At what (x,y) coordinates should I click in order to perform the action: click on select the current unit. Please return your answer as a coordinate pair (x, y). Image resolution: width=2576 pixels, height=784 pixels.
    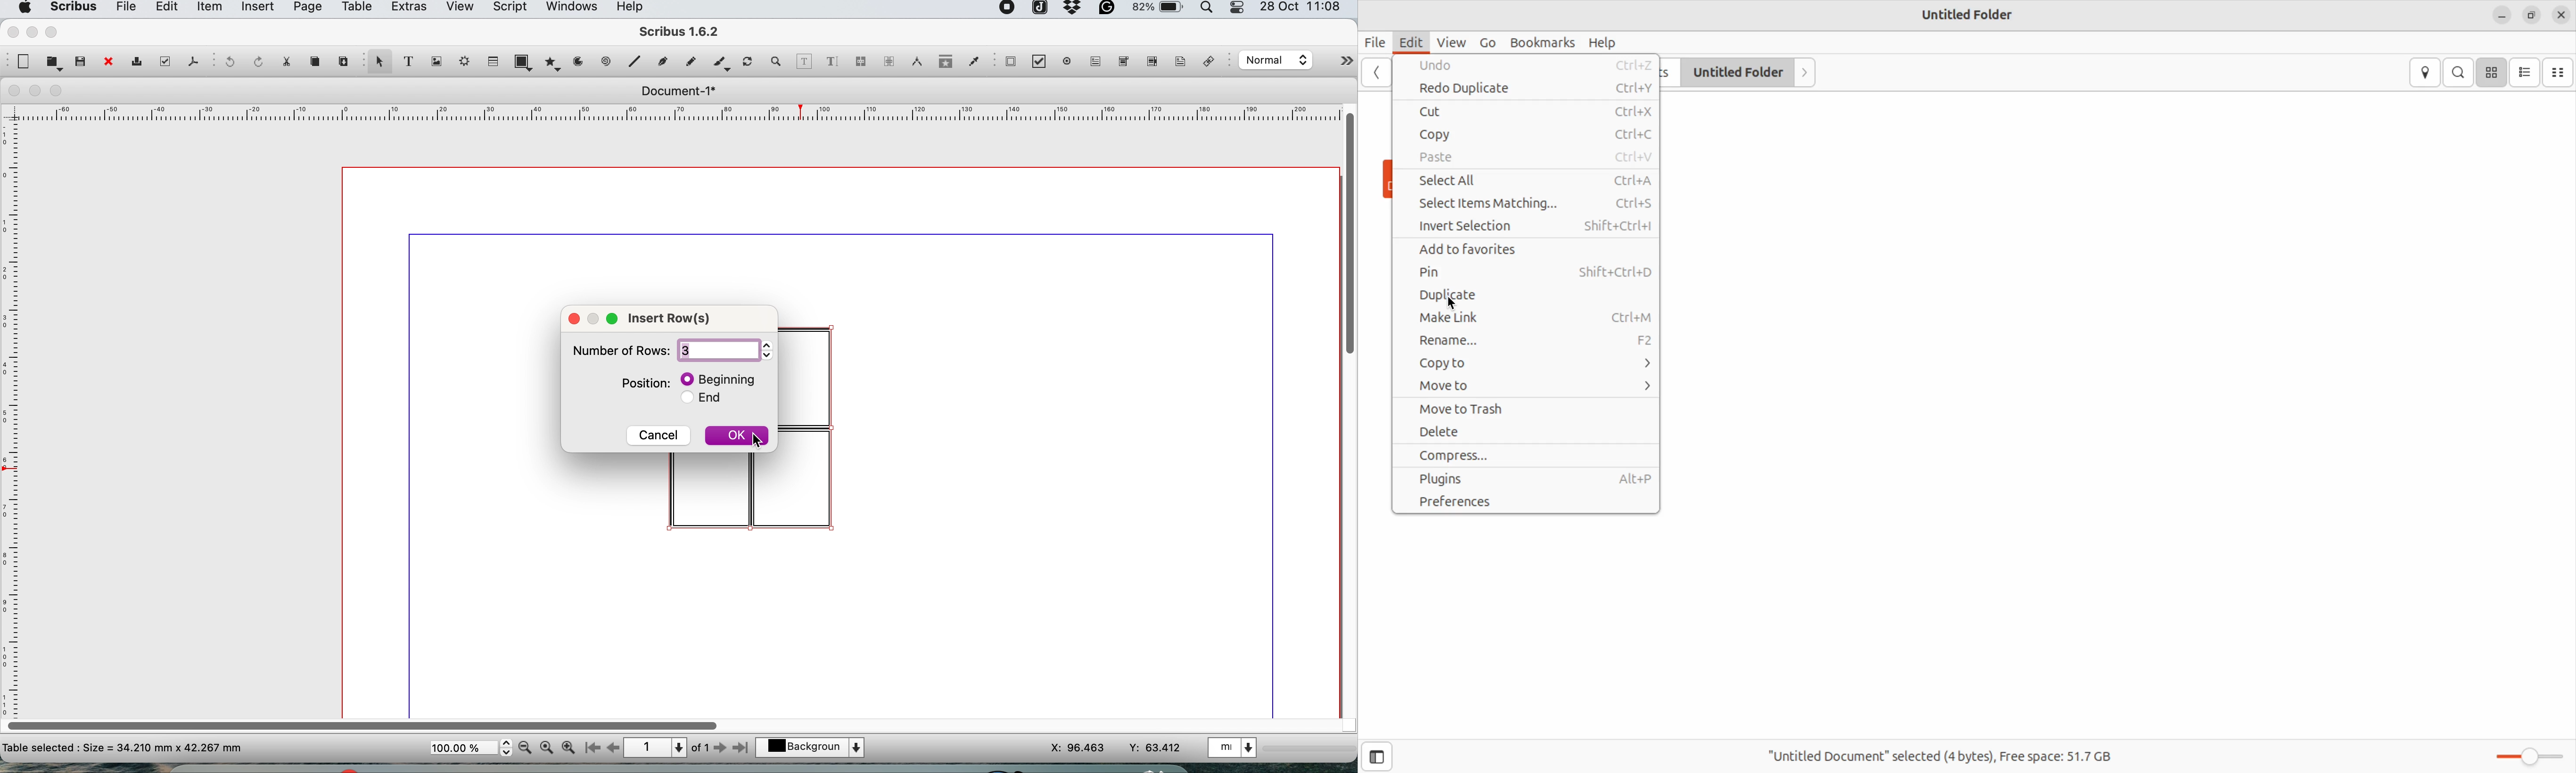
    Looking at the image, I should click on (1235, 747).